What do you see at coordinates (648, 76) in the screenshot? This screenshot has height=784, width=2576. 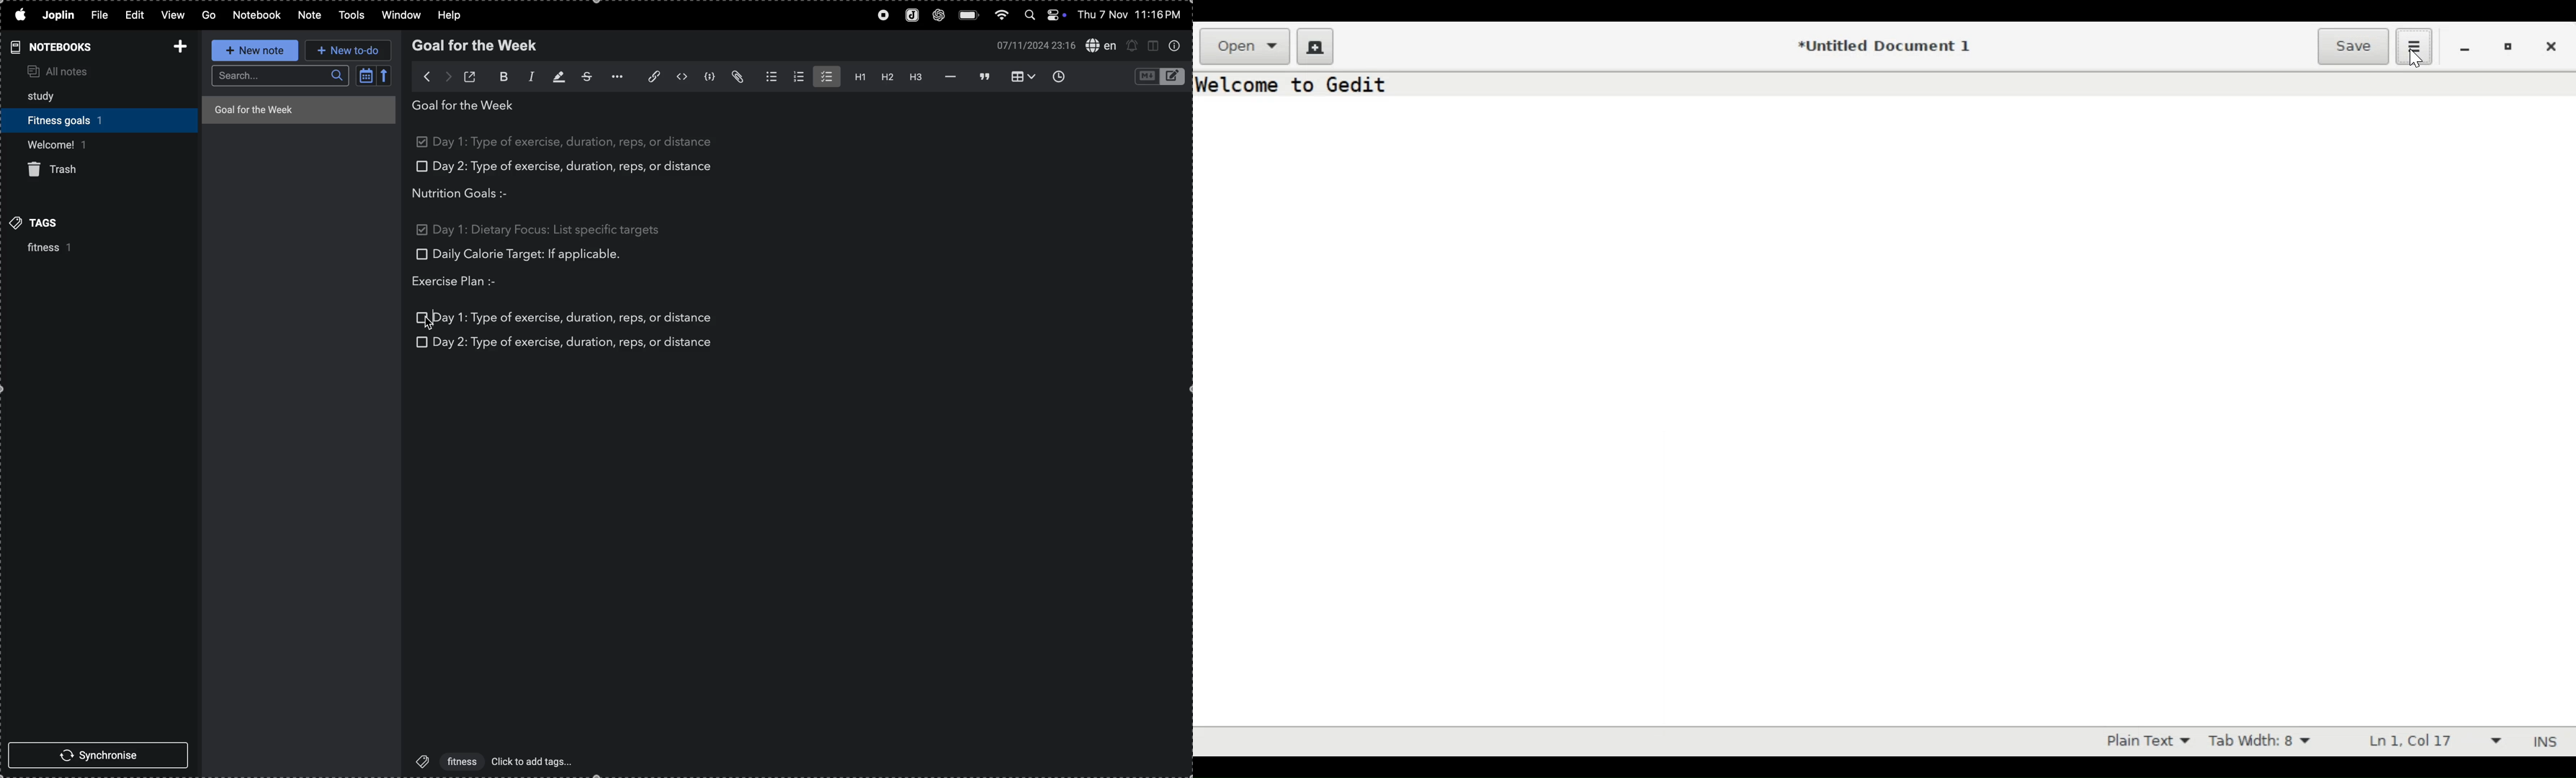 I see `insert edit link` at bounding box center [648, 76].